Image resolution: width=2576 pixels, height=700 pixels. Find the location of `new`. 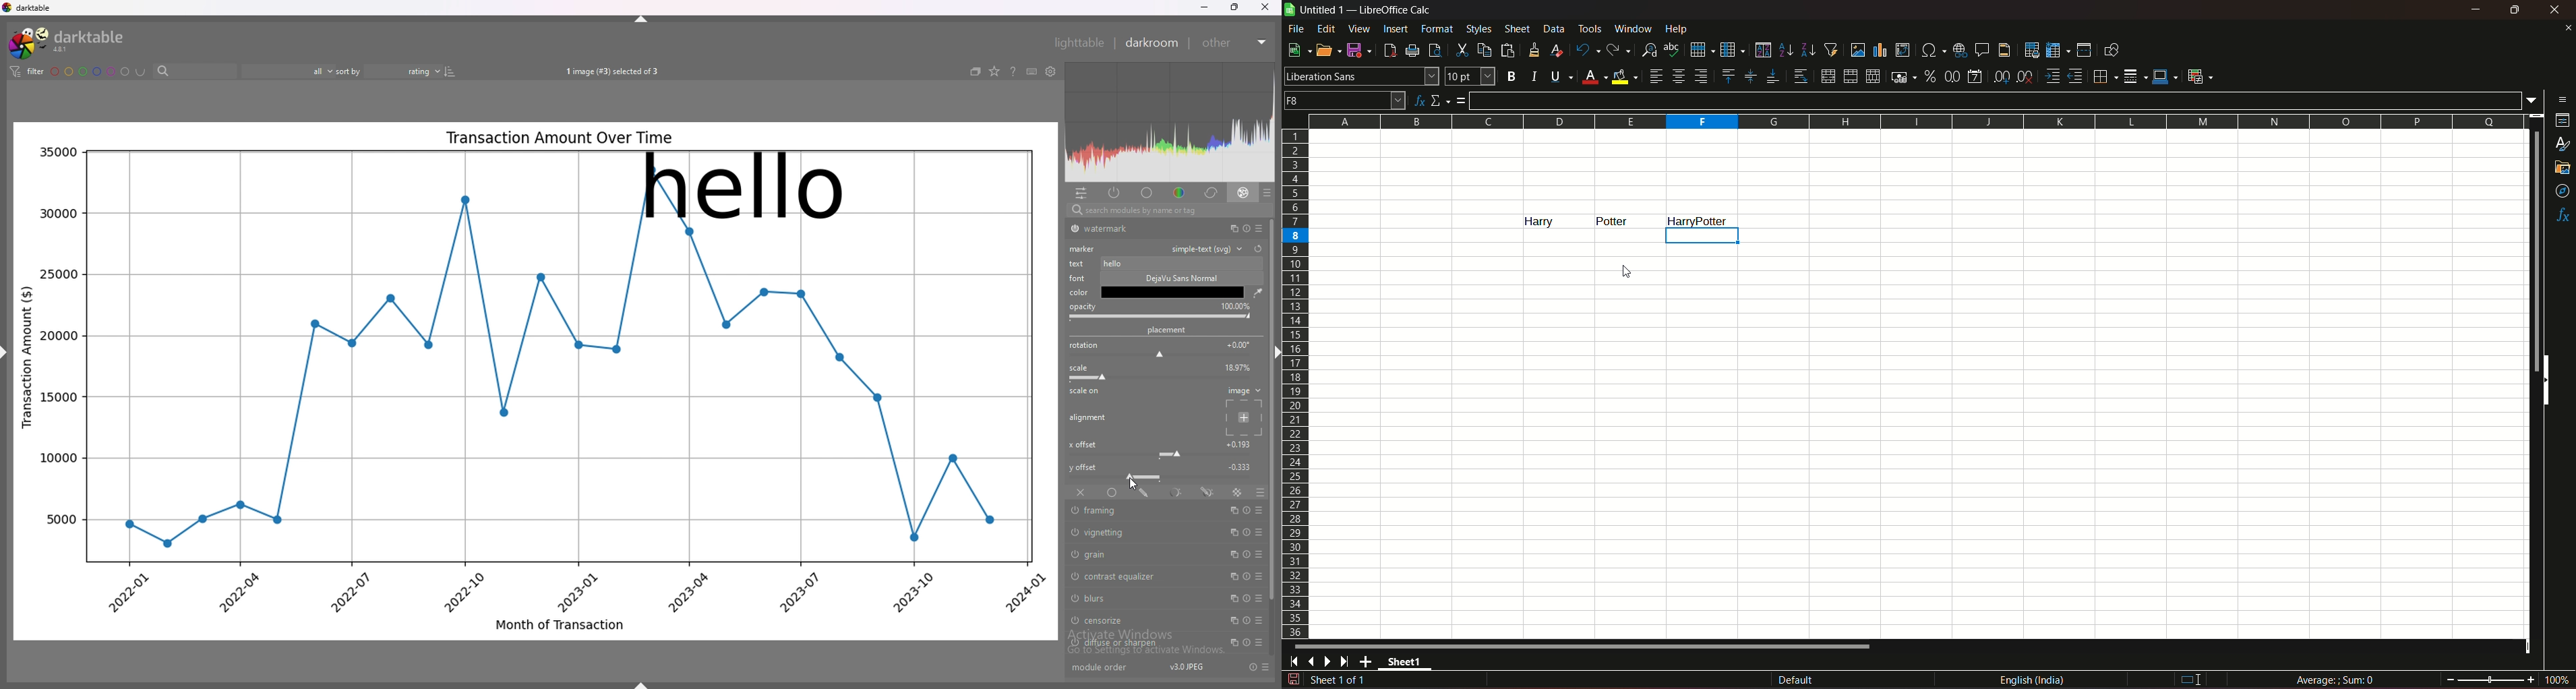

new is located at coordinates (1297, 50).